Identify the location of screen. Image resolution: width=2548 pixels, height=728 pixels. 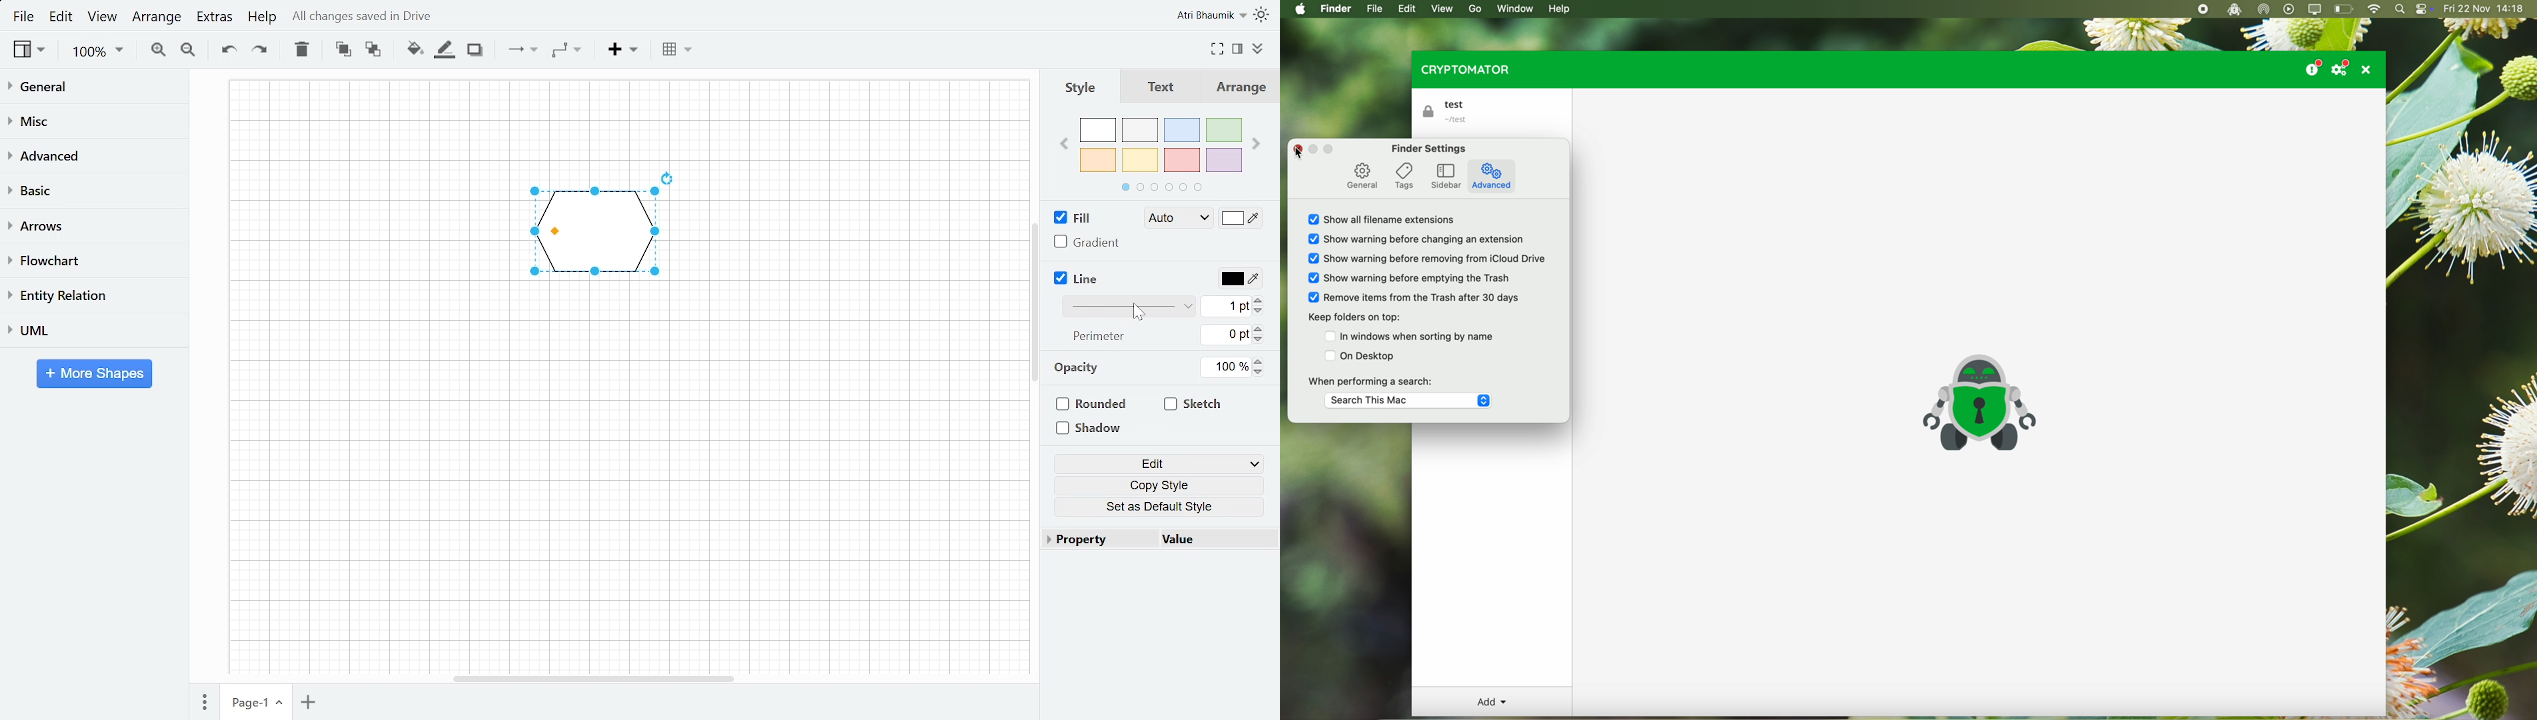
(2317, 9).